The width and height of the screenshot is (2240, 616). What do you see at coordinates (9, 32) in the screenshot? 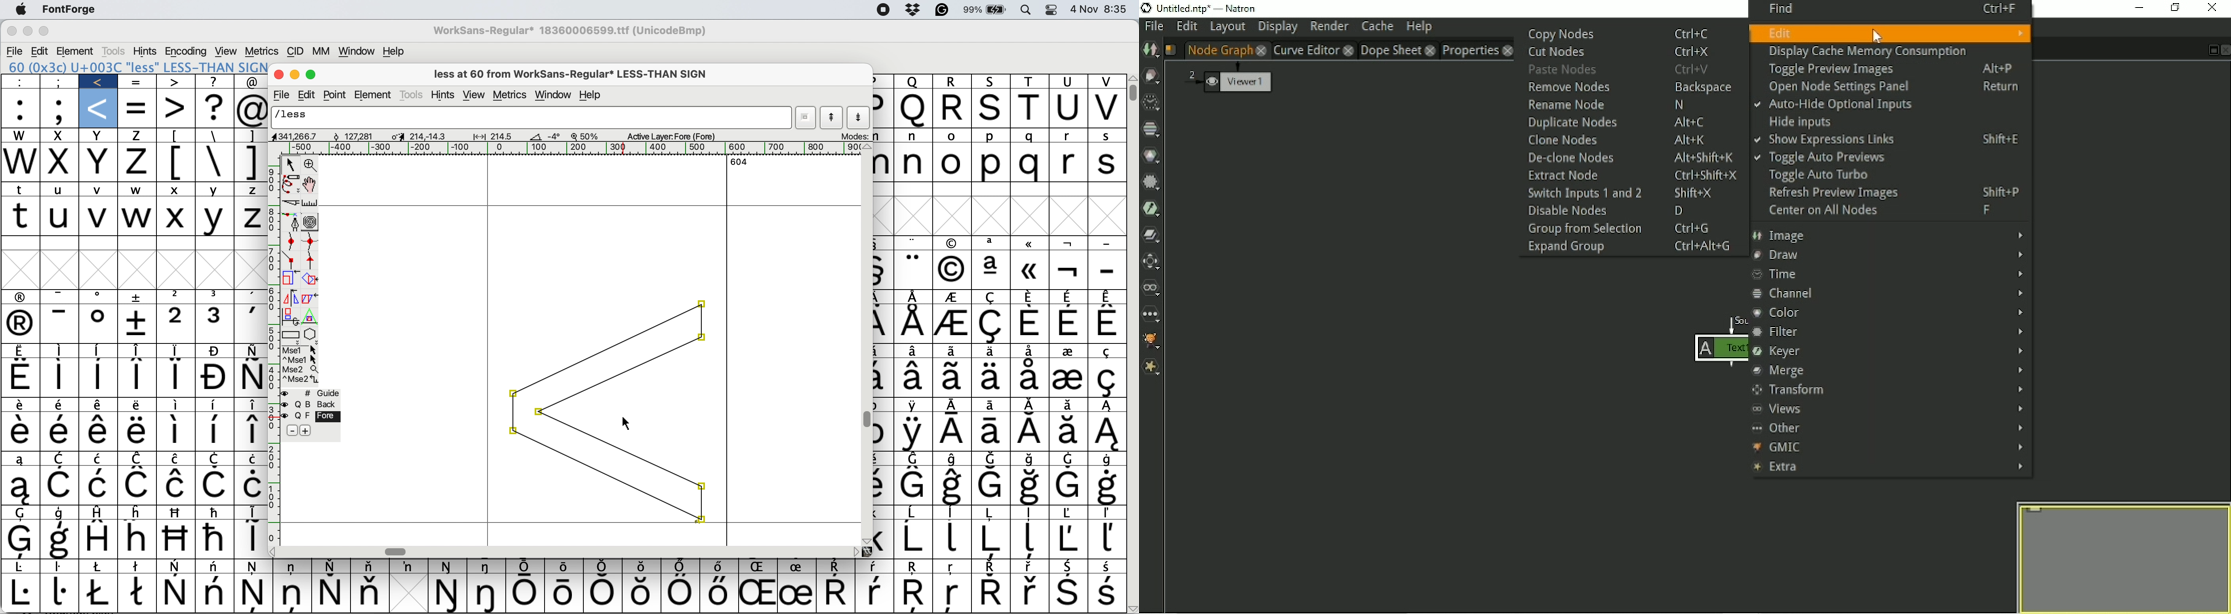
I see `close` at bounding box center [9, 32].